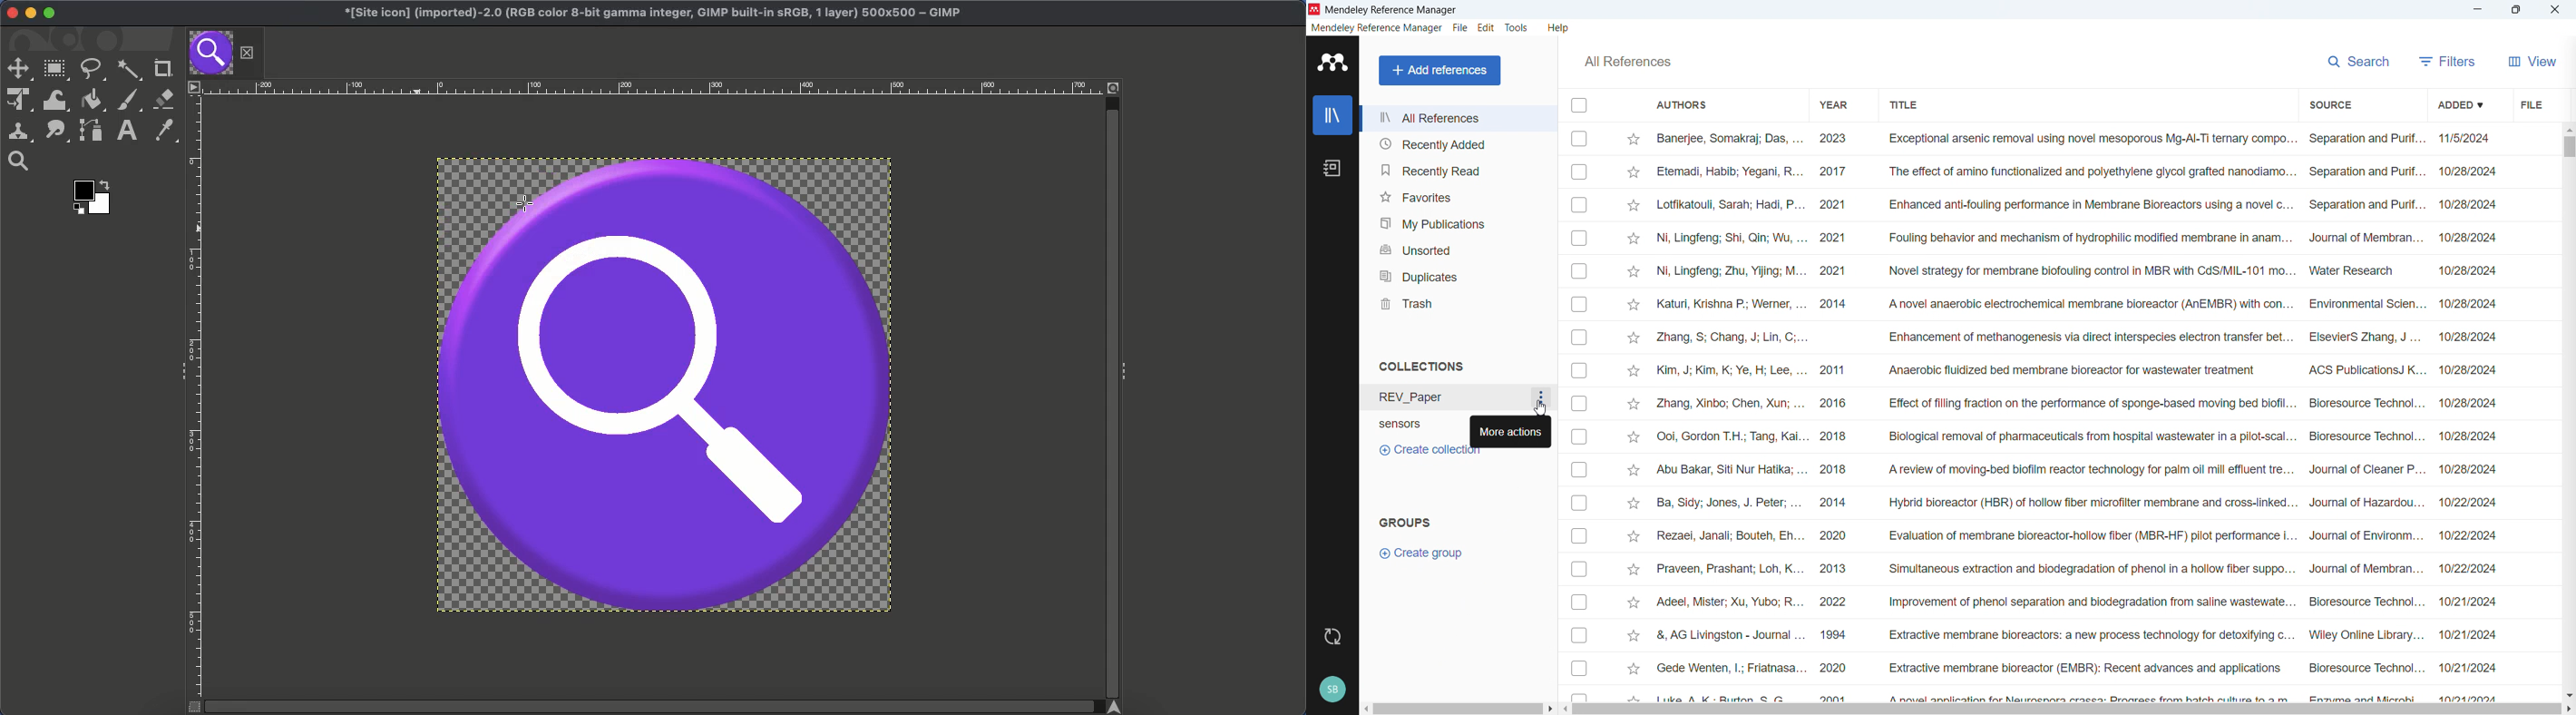 The height and width of the screenshot is (728, 2576). Describe the element at coordinates (1633, 437) in the screenshot. I see `Star mark respective publication` at that location.